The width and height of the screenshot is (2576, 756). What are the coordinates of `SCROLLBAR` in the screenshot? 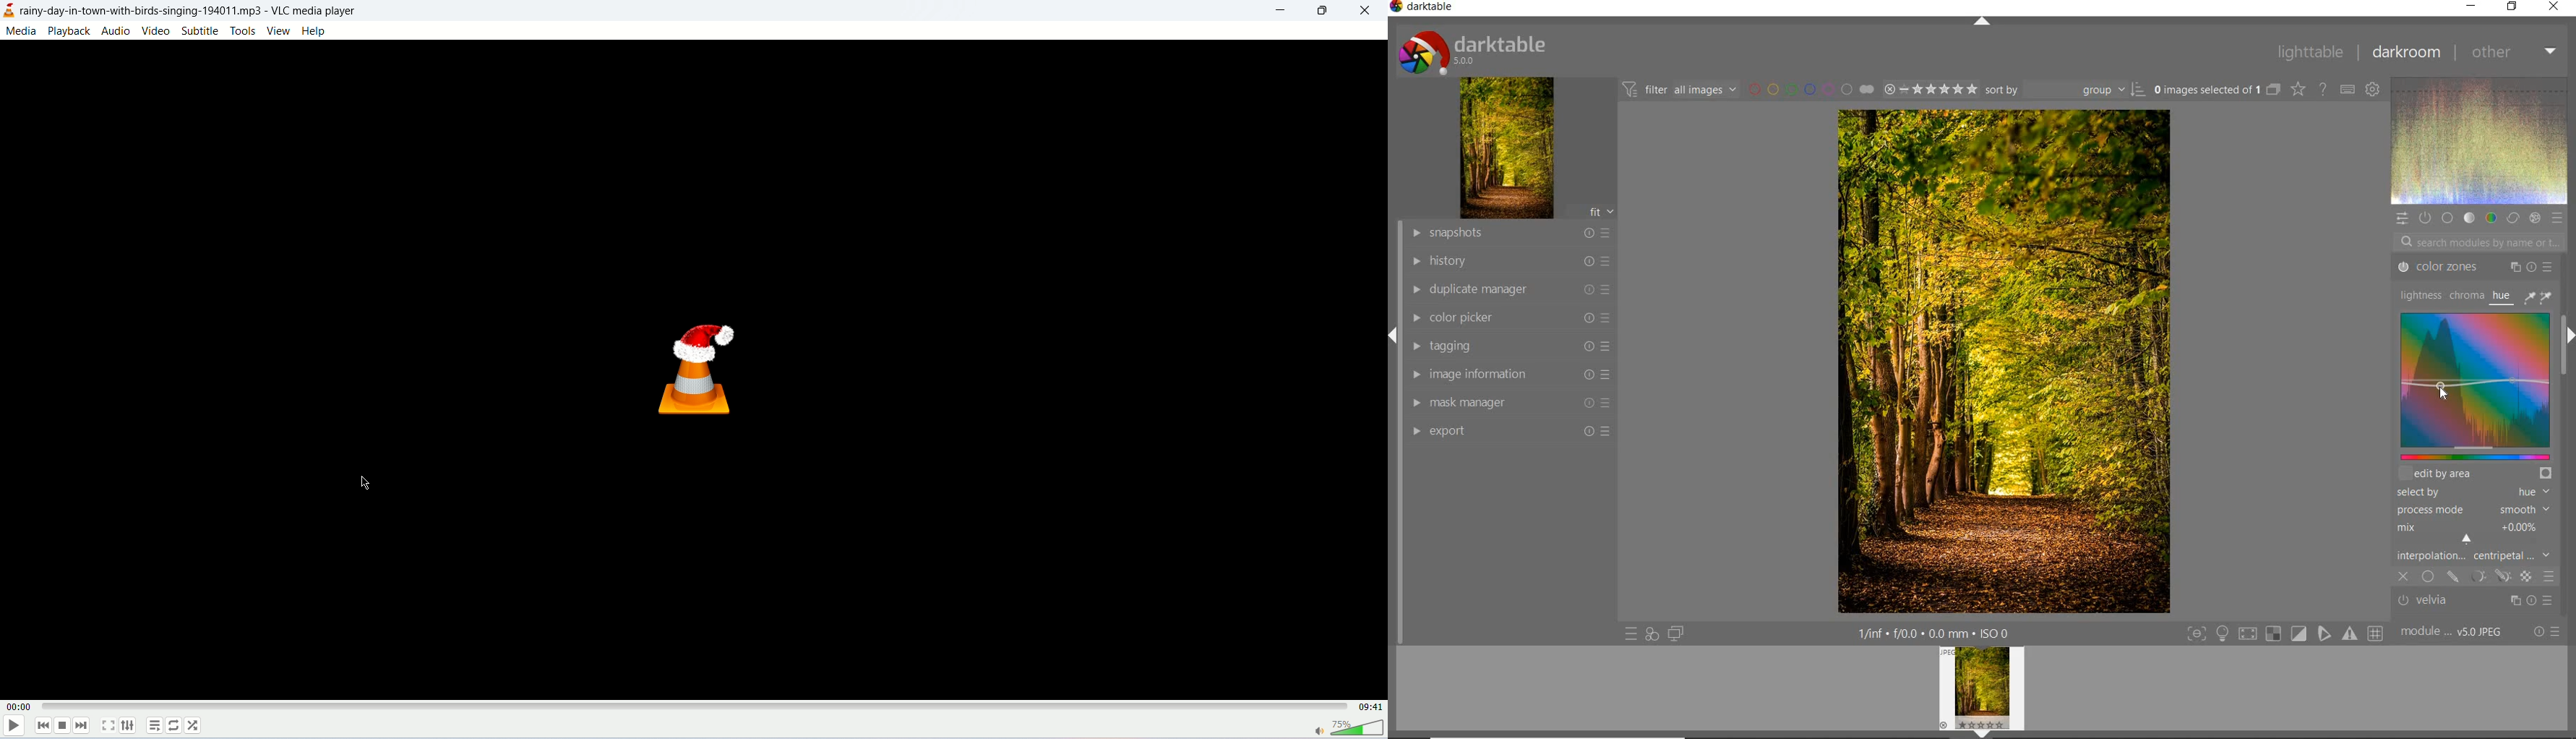 It's located at (2567, 363).